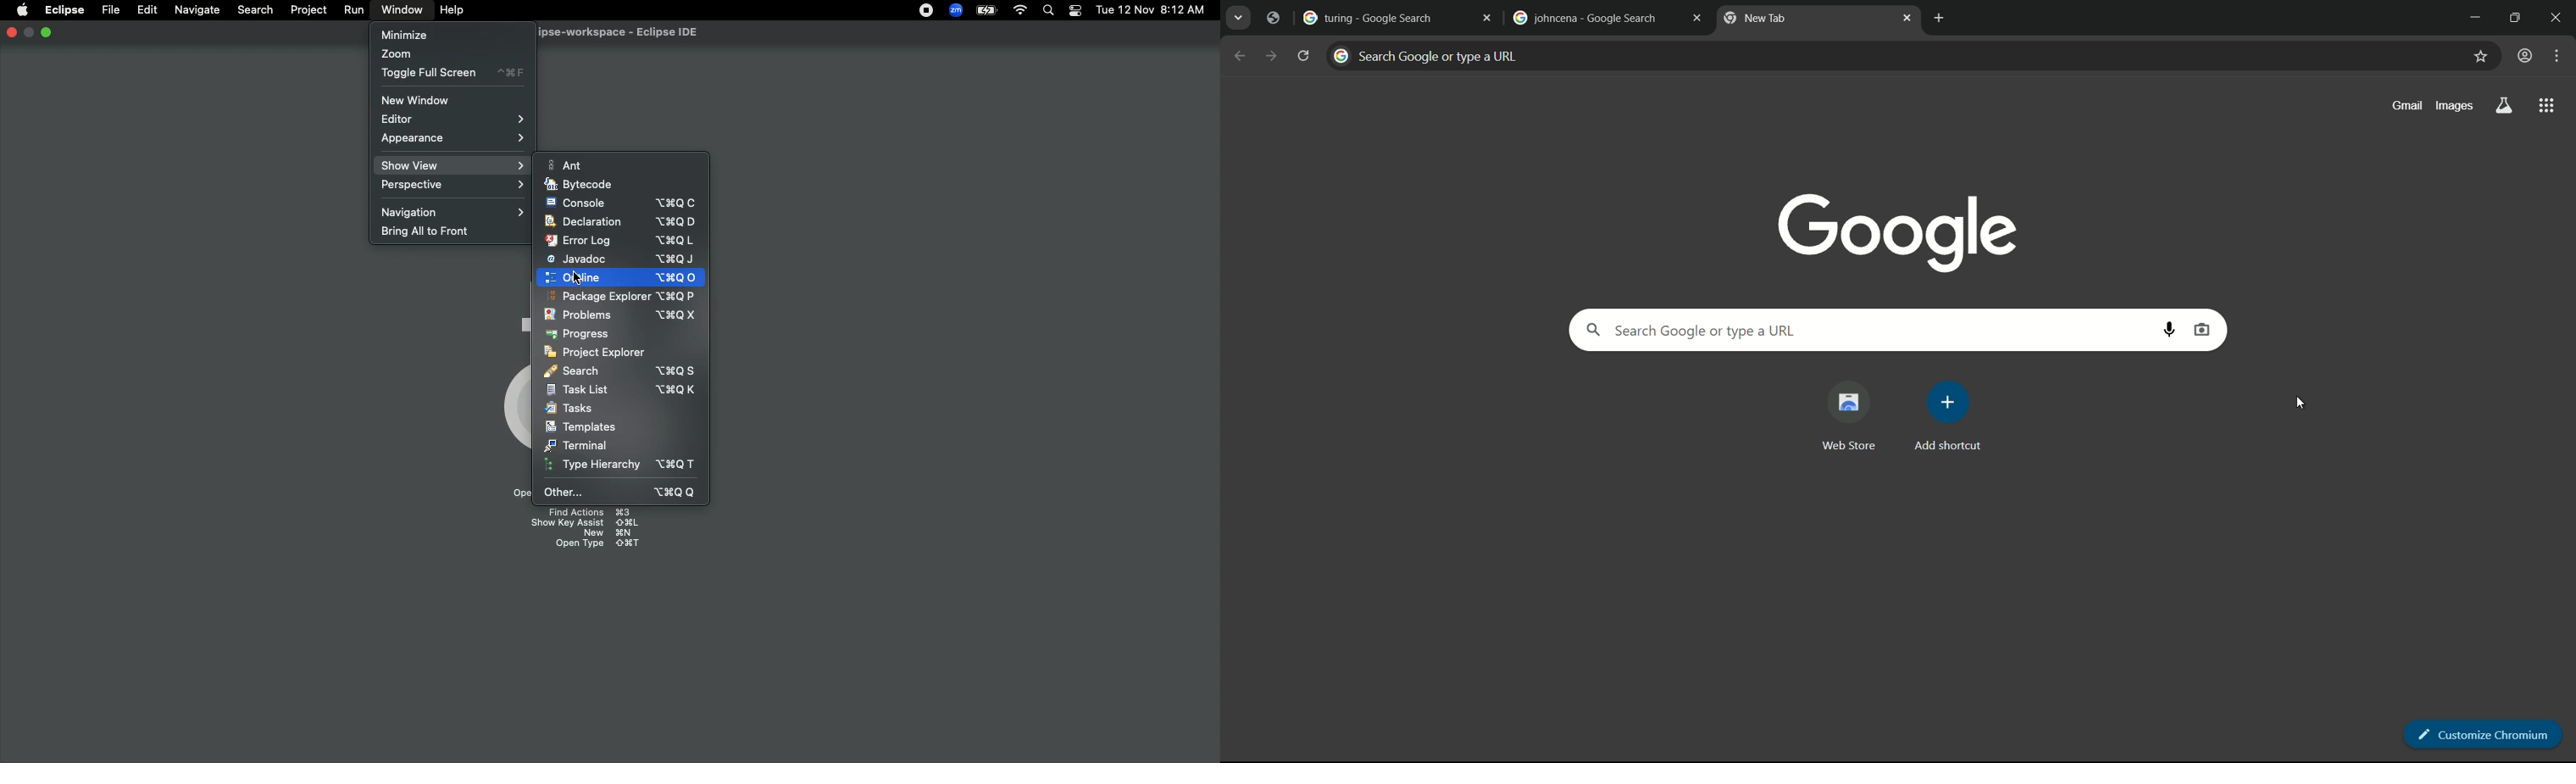 The image size is (2576, 784). What do you see at coordinates (1019, 11) in the screenshot?
I see `Internet` at bounding box center [1019, 11].